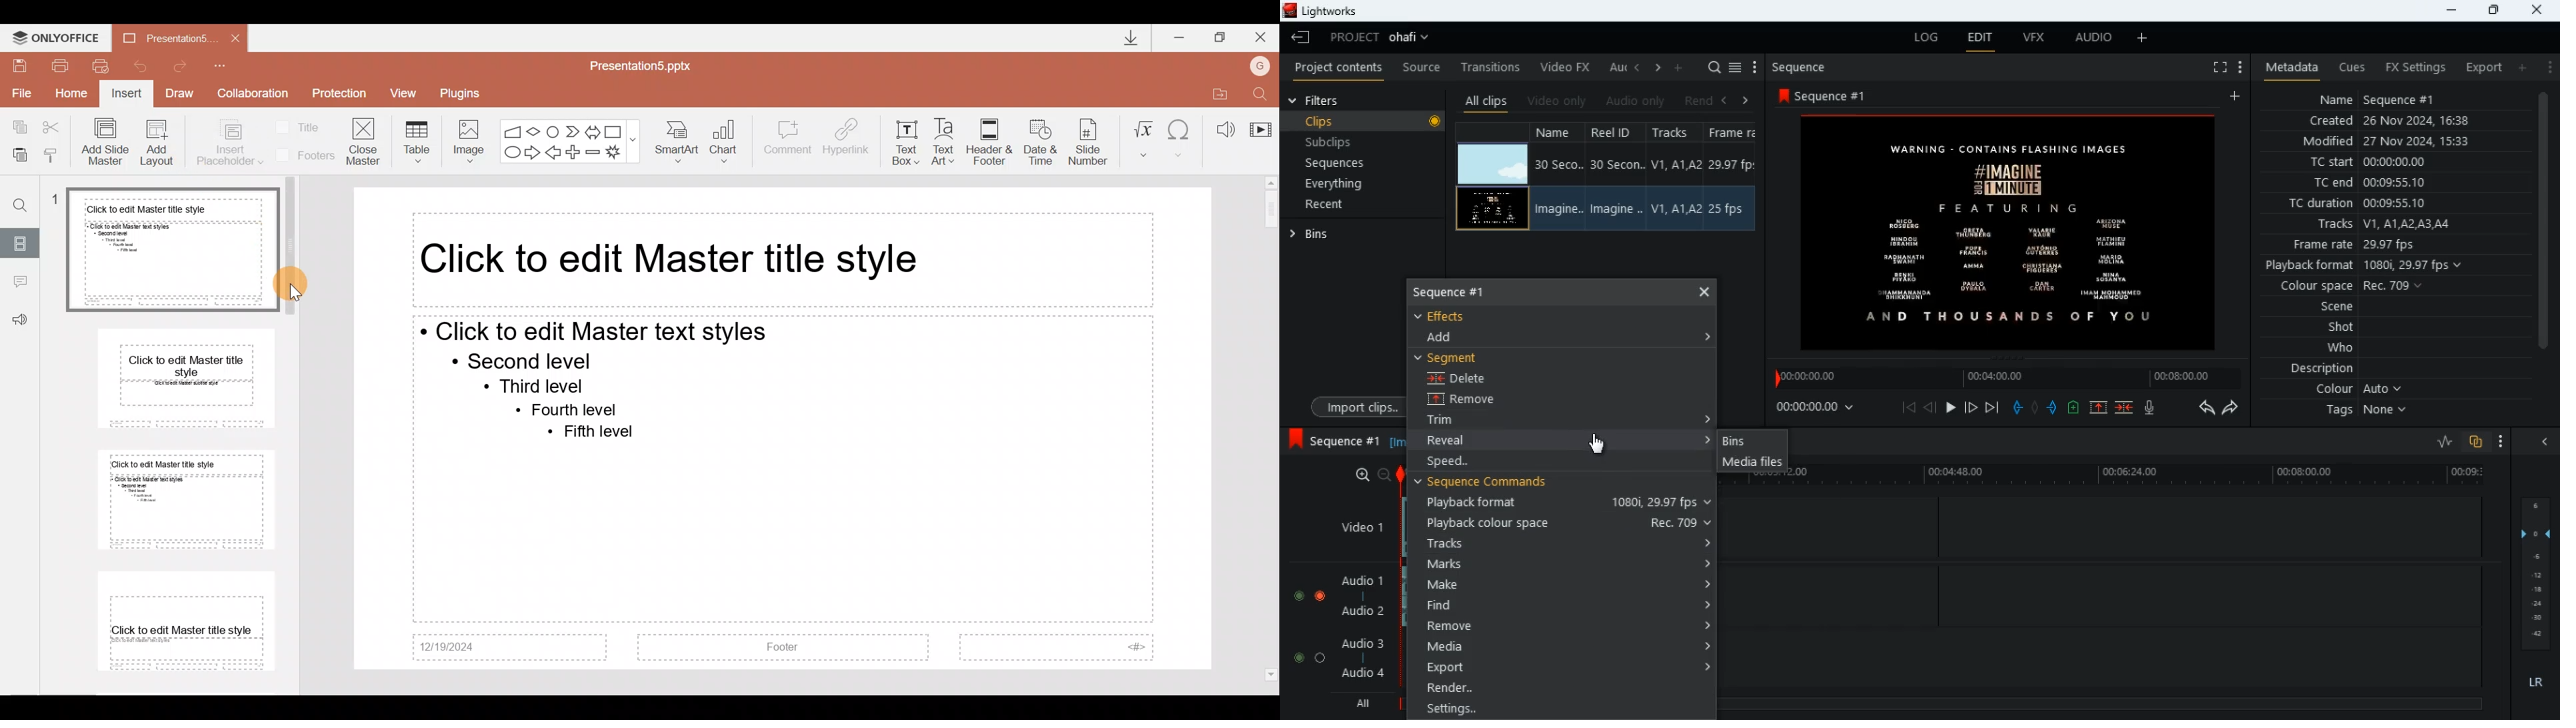 This screenshot has width=2576, height=728. I want to click on all clips, so click(1486, 100).